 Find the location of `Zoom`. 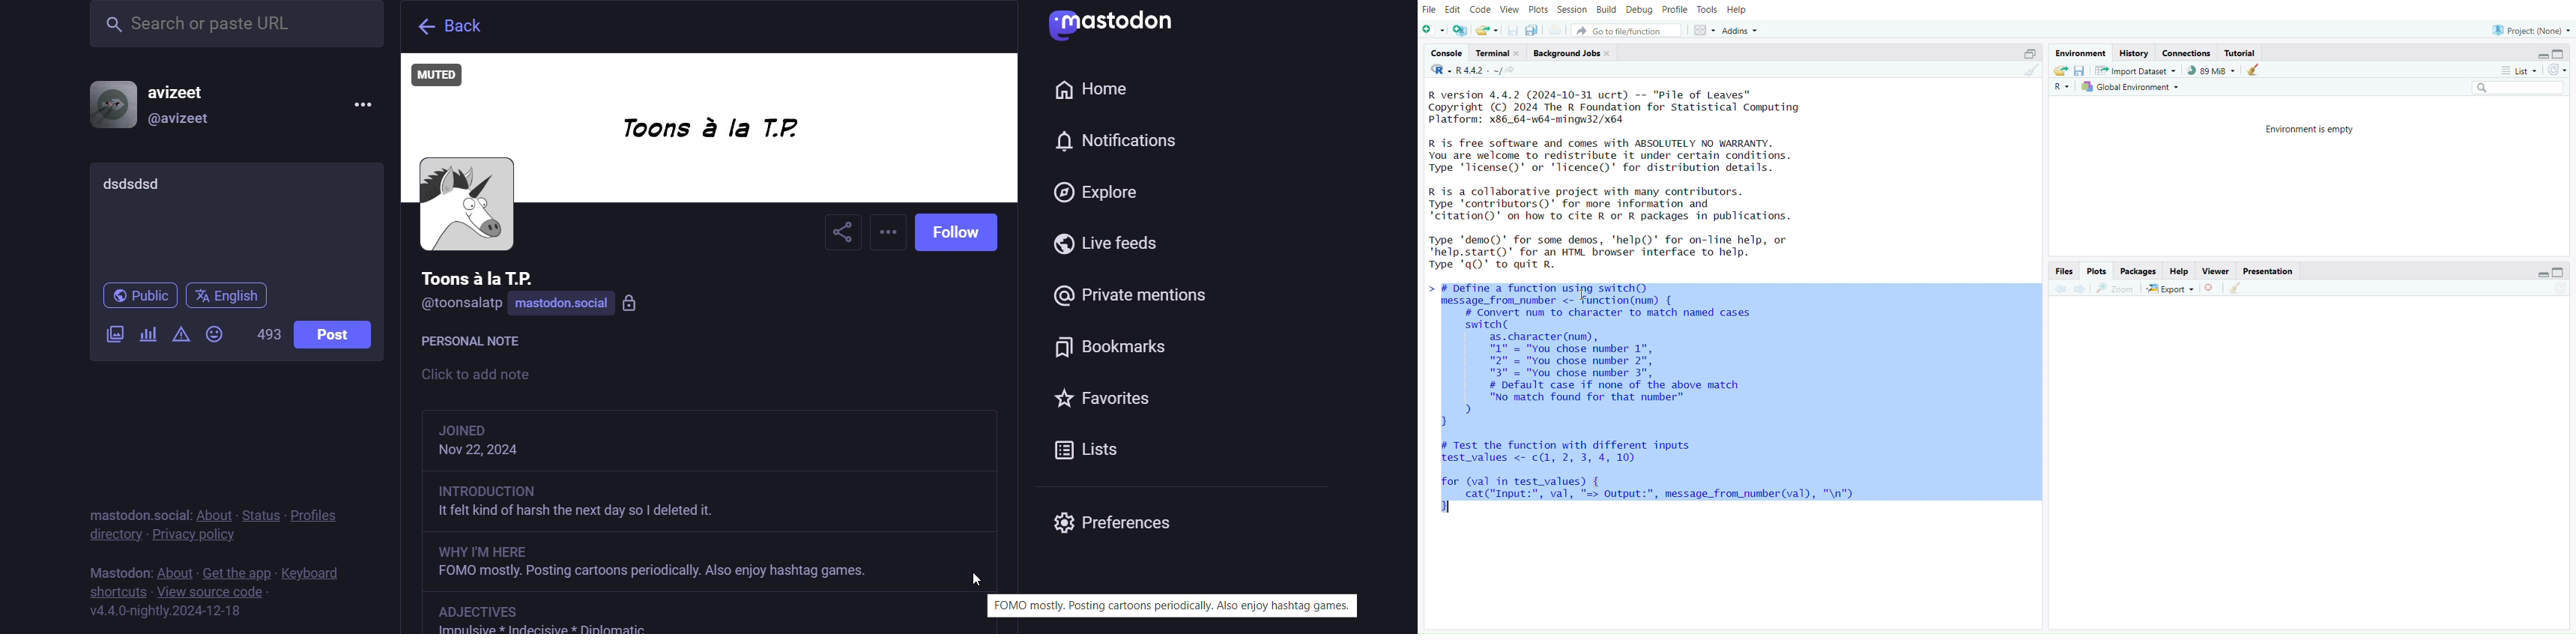

Zoom is located at coordinates (2118, 288).